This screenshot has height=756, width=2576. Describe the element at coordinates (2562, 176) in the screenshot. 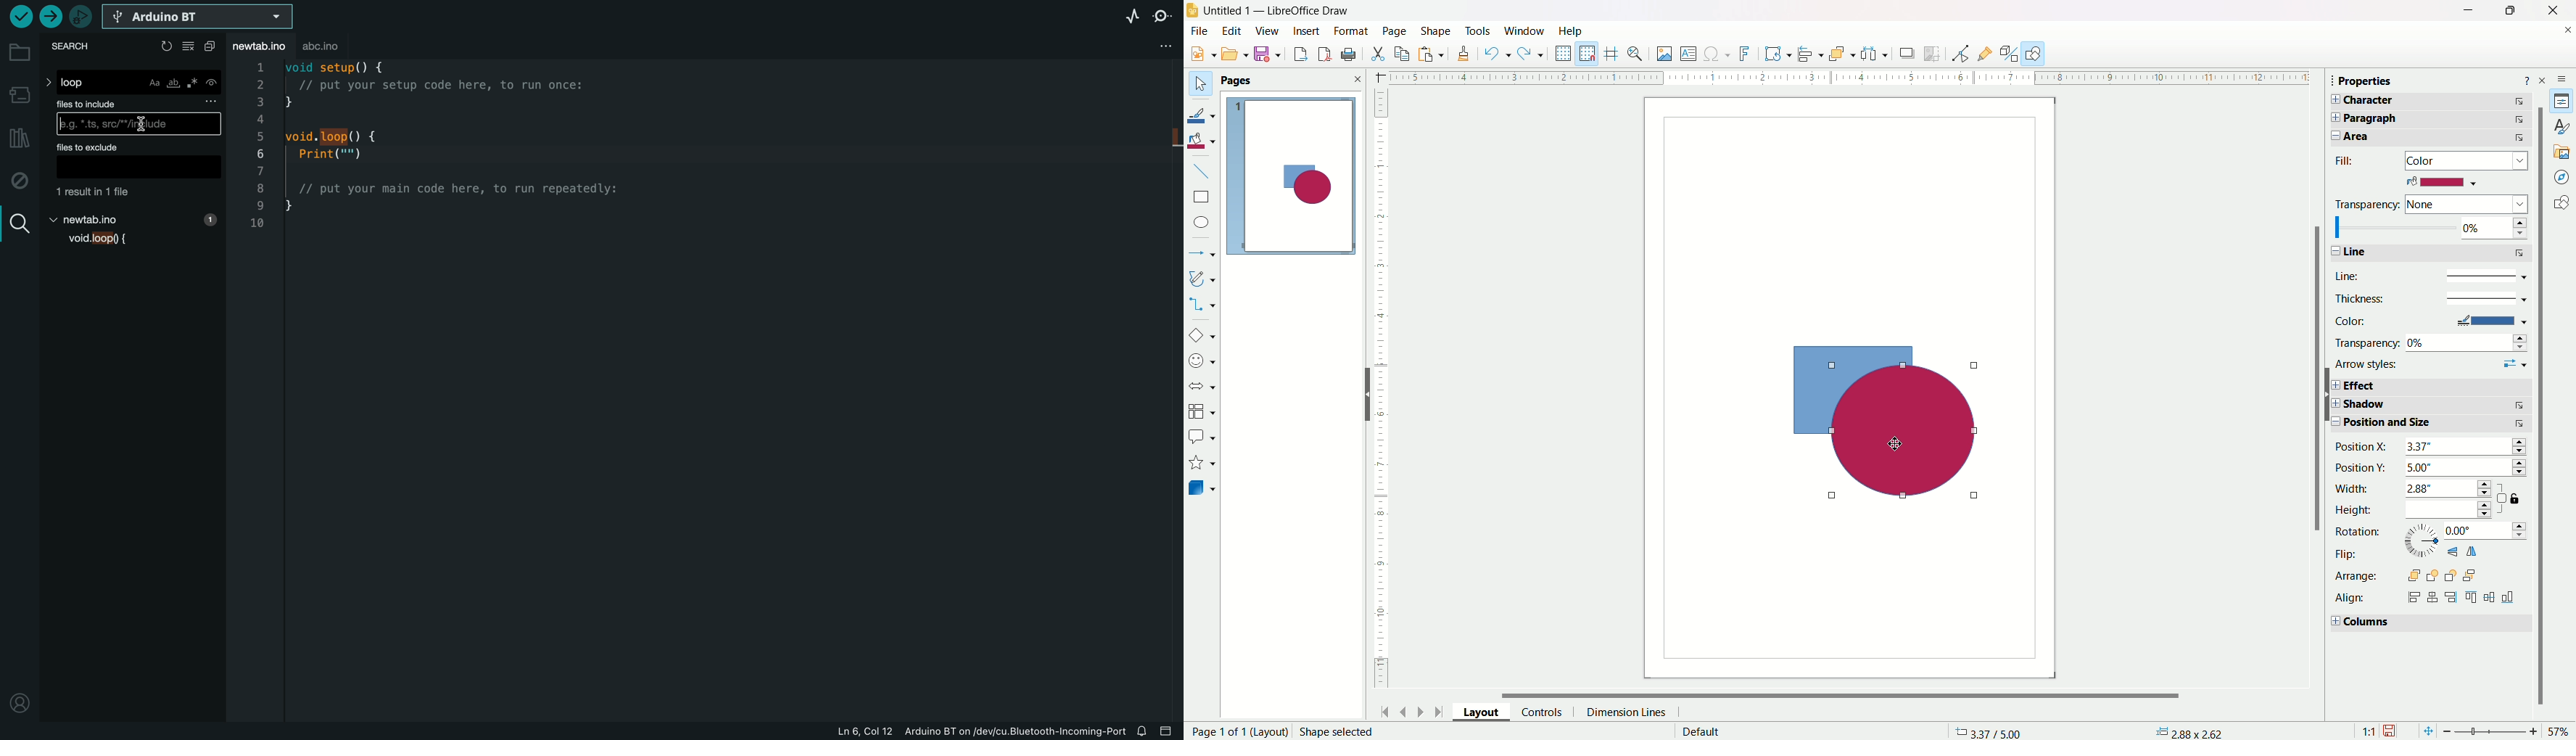

I see `navigator` at that location.